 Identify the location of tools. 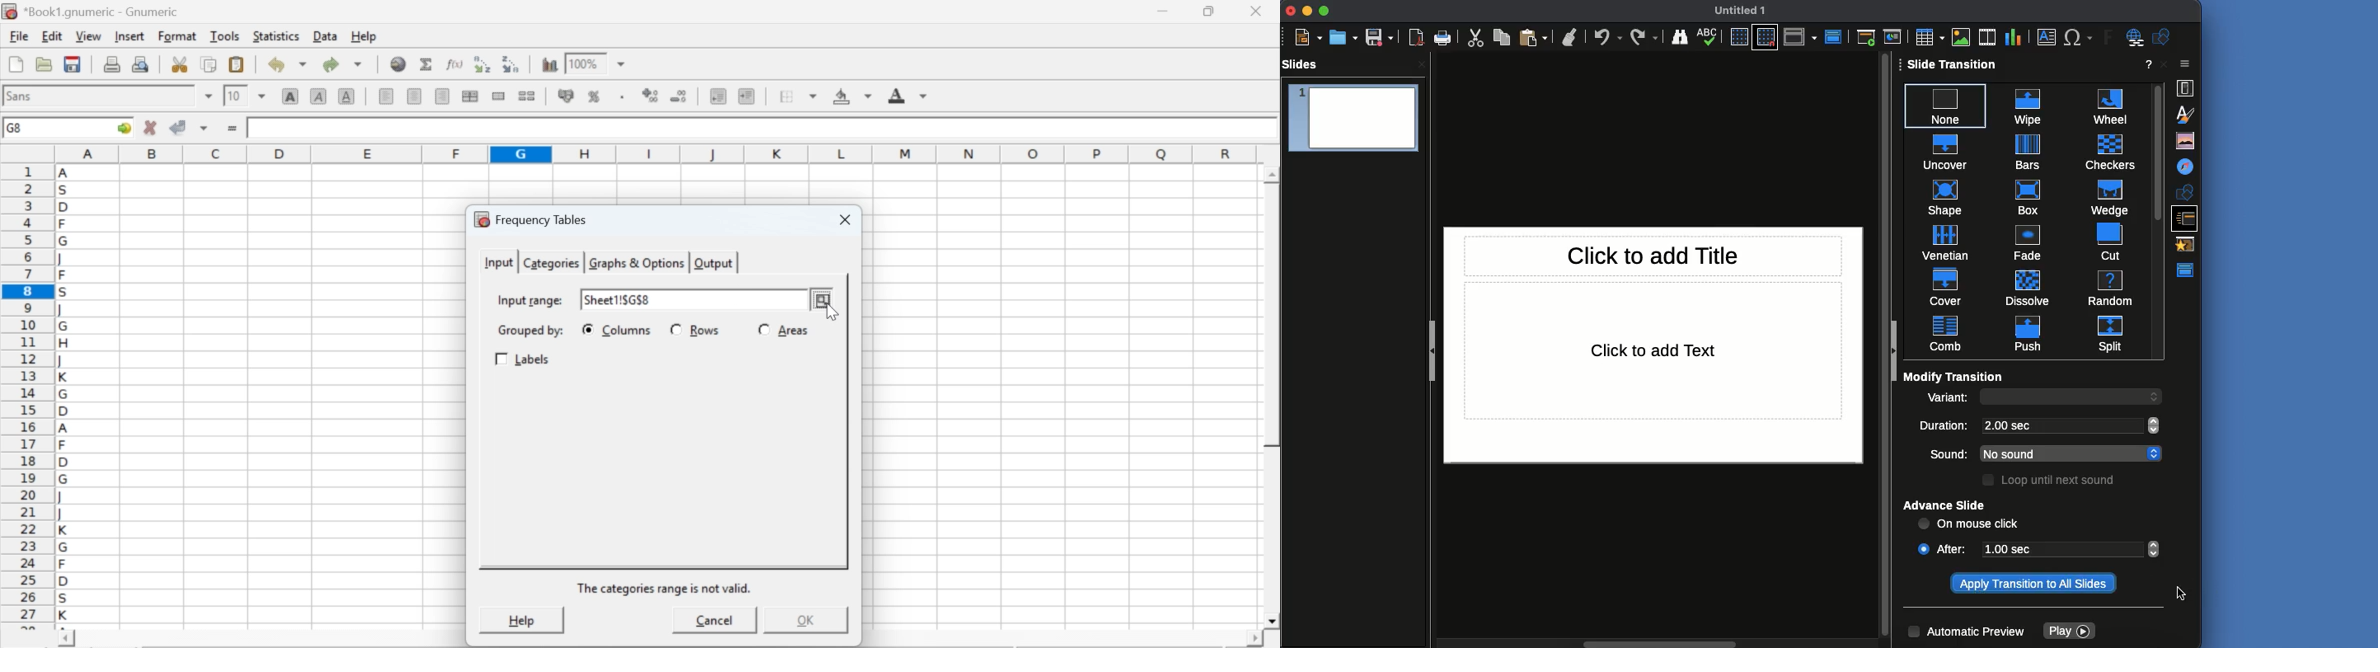
(226, 35).